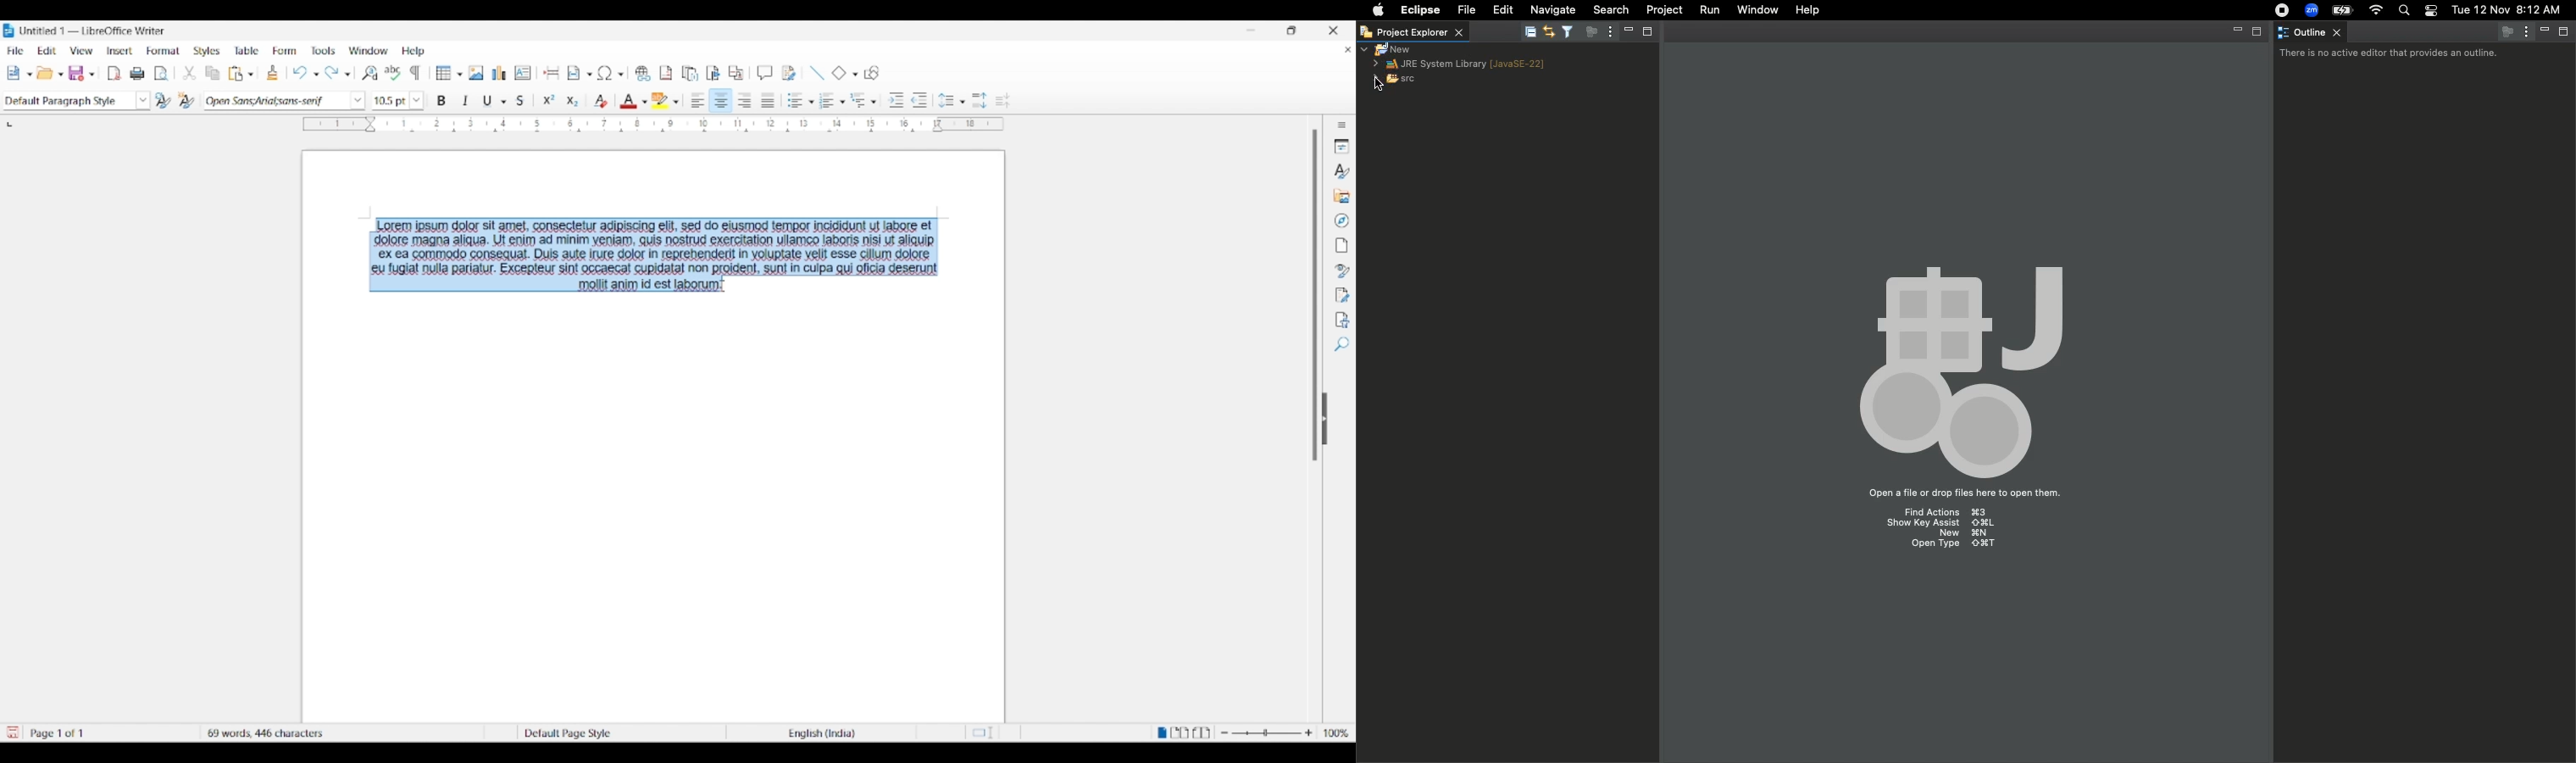  I want to click on JRE system library, so click(1461, 65).